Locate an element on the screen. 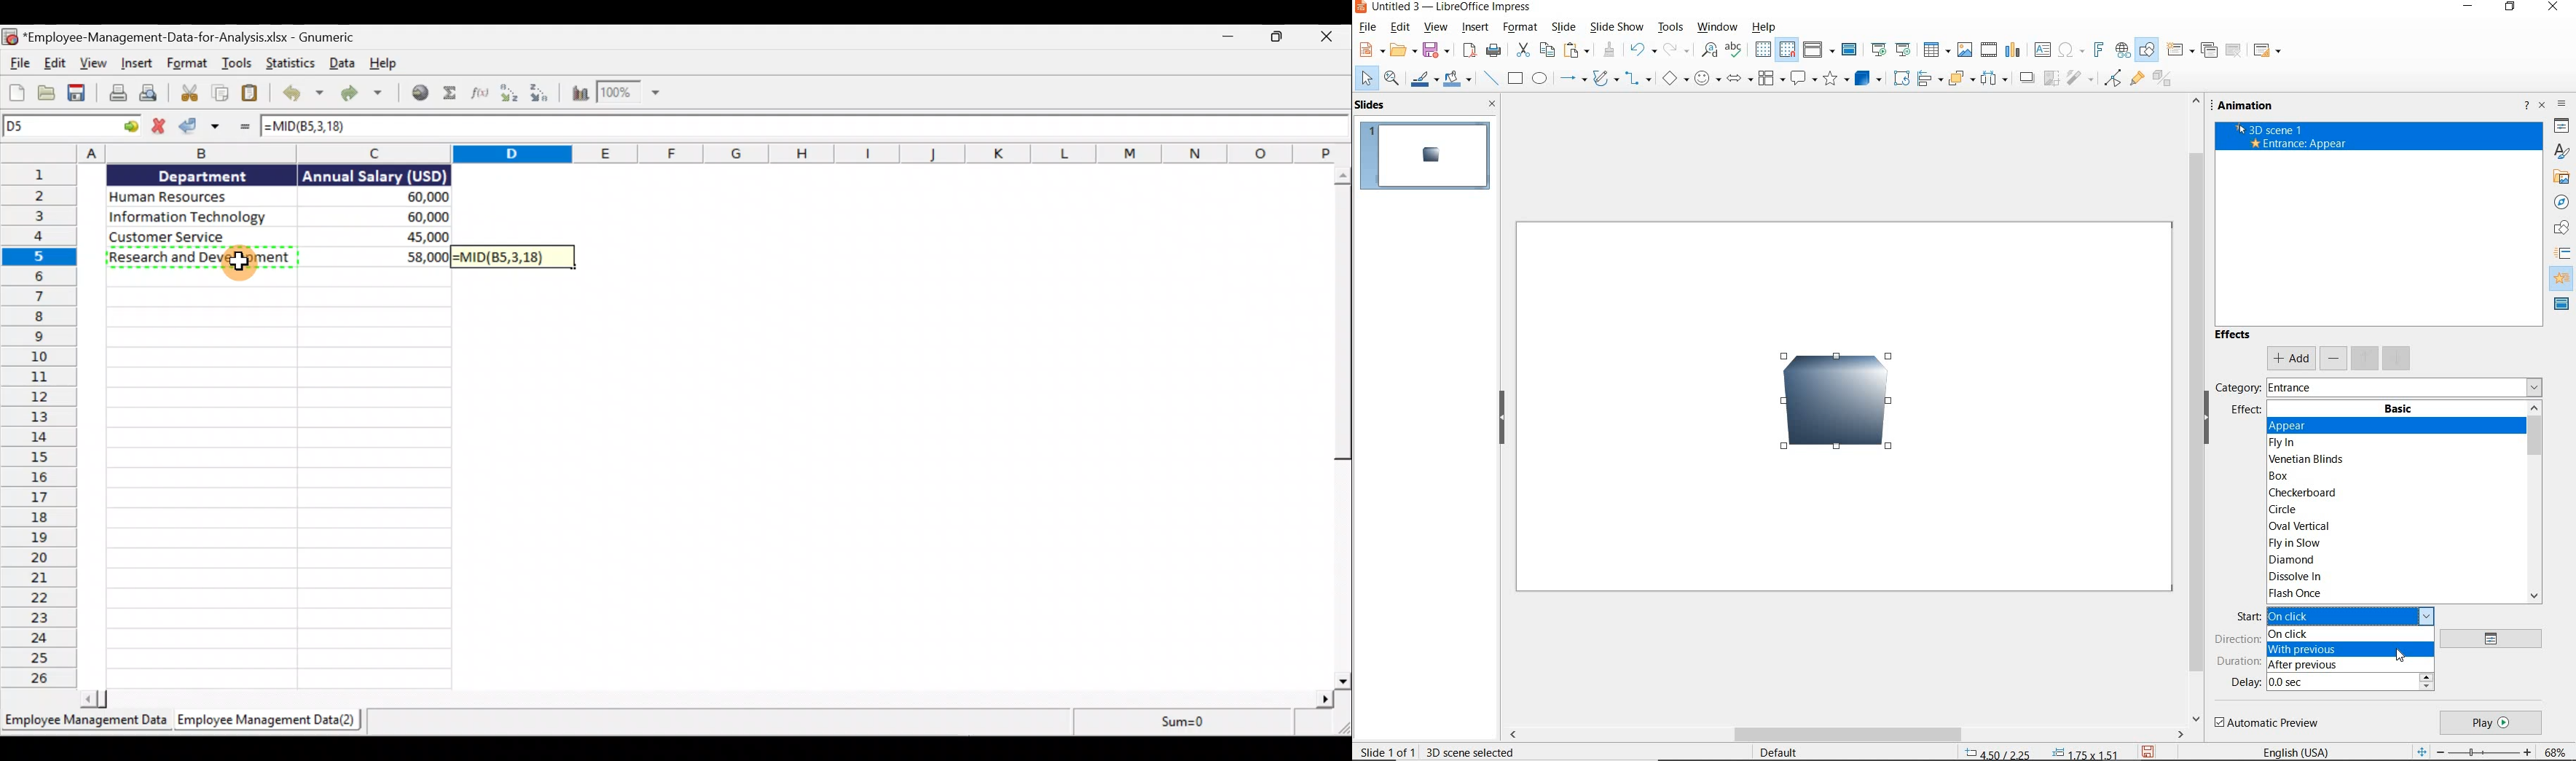 The height and width of the screenshot is (784, 2576). undo is located at coordinates (1641, 50).